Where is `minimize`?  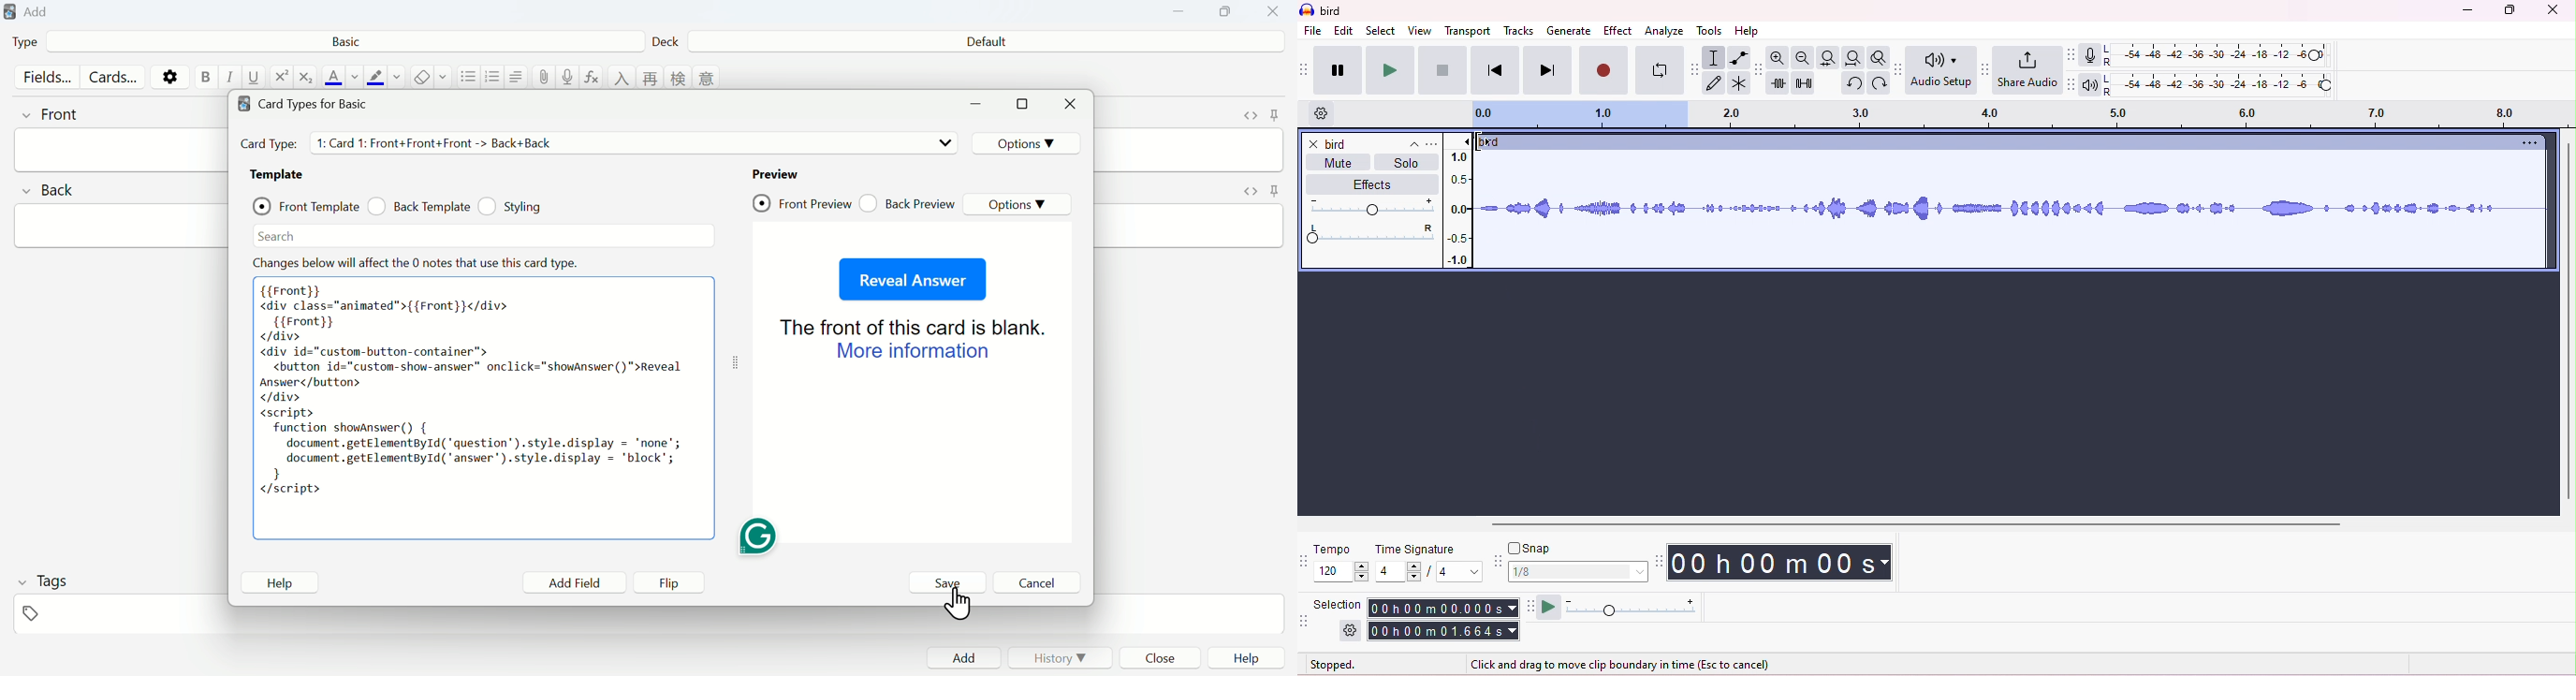
minimize is located at coordinates (979, 107).